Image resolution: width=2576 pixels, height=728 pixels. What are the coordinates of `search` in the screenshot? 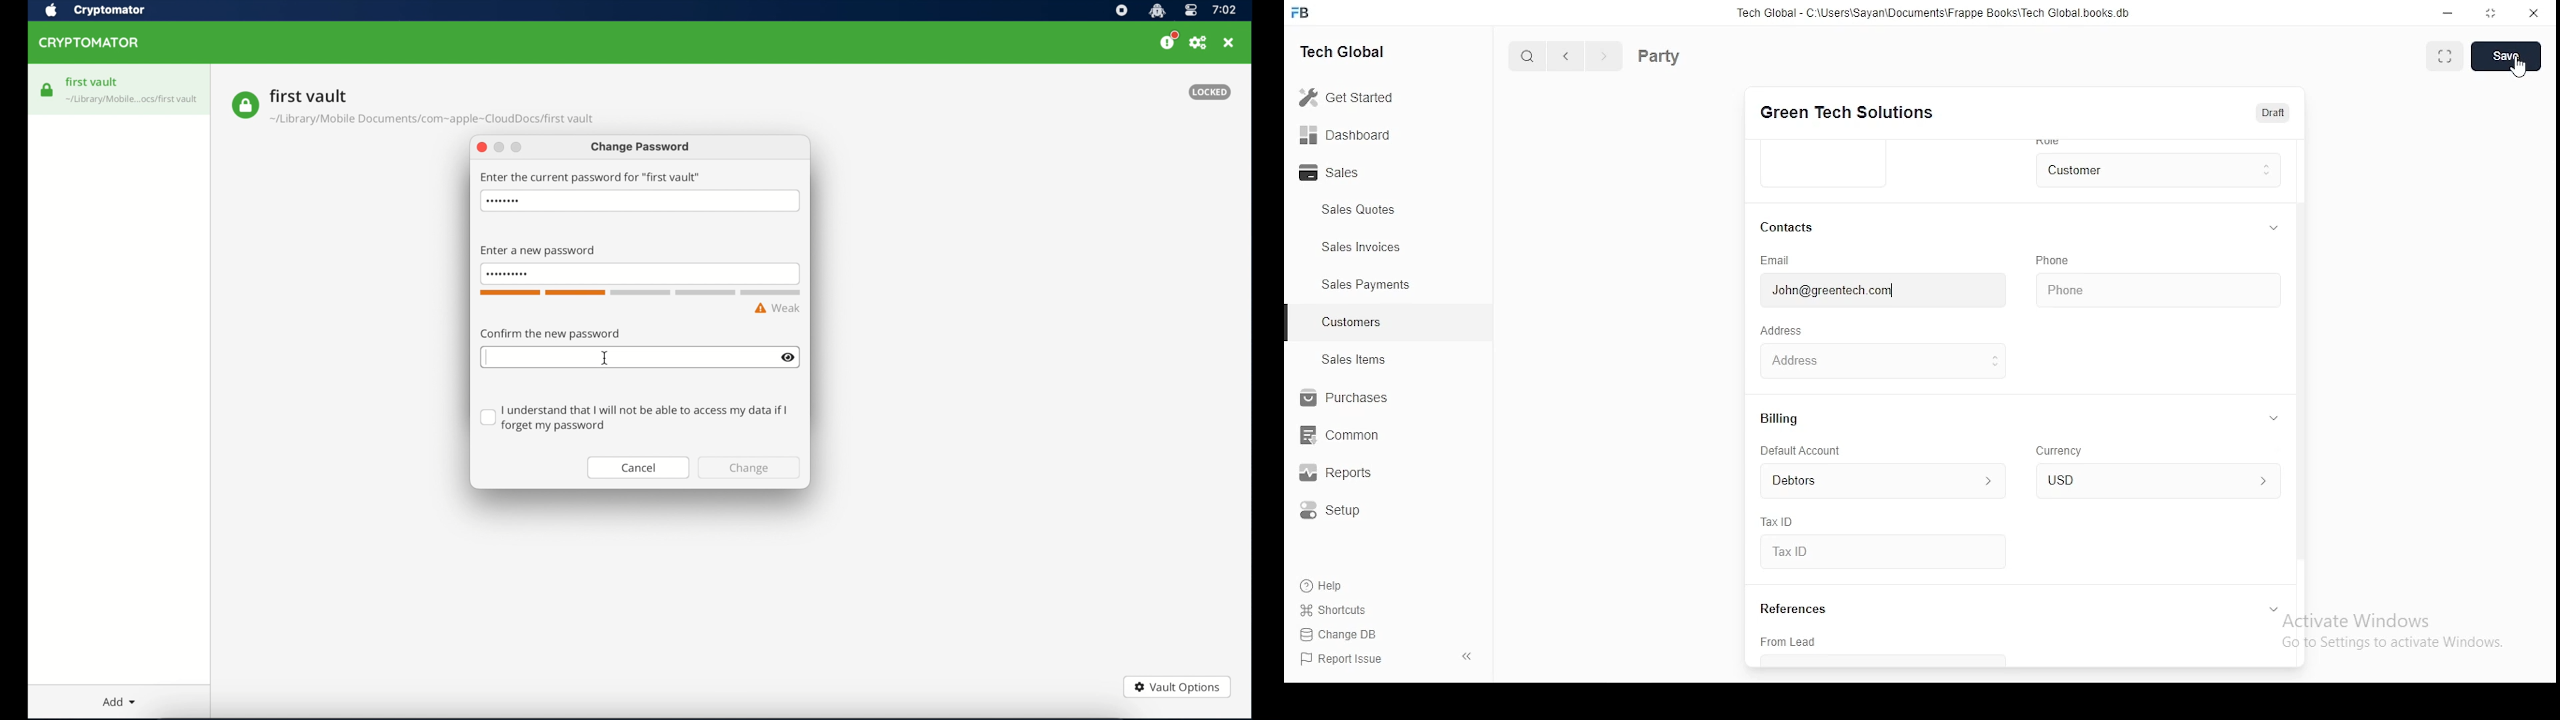 It's located at (1528, 55).